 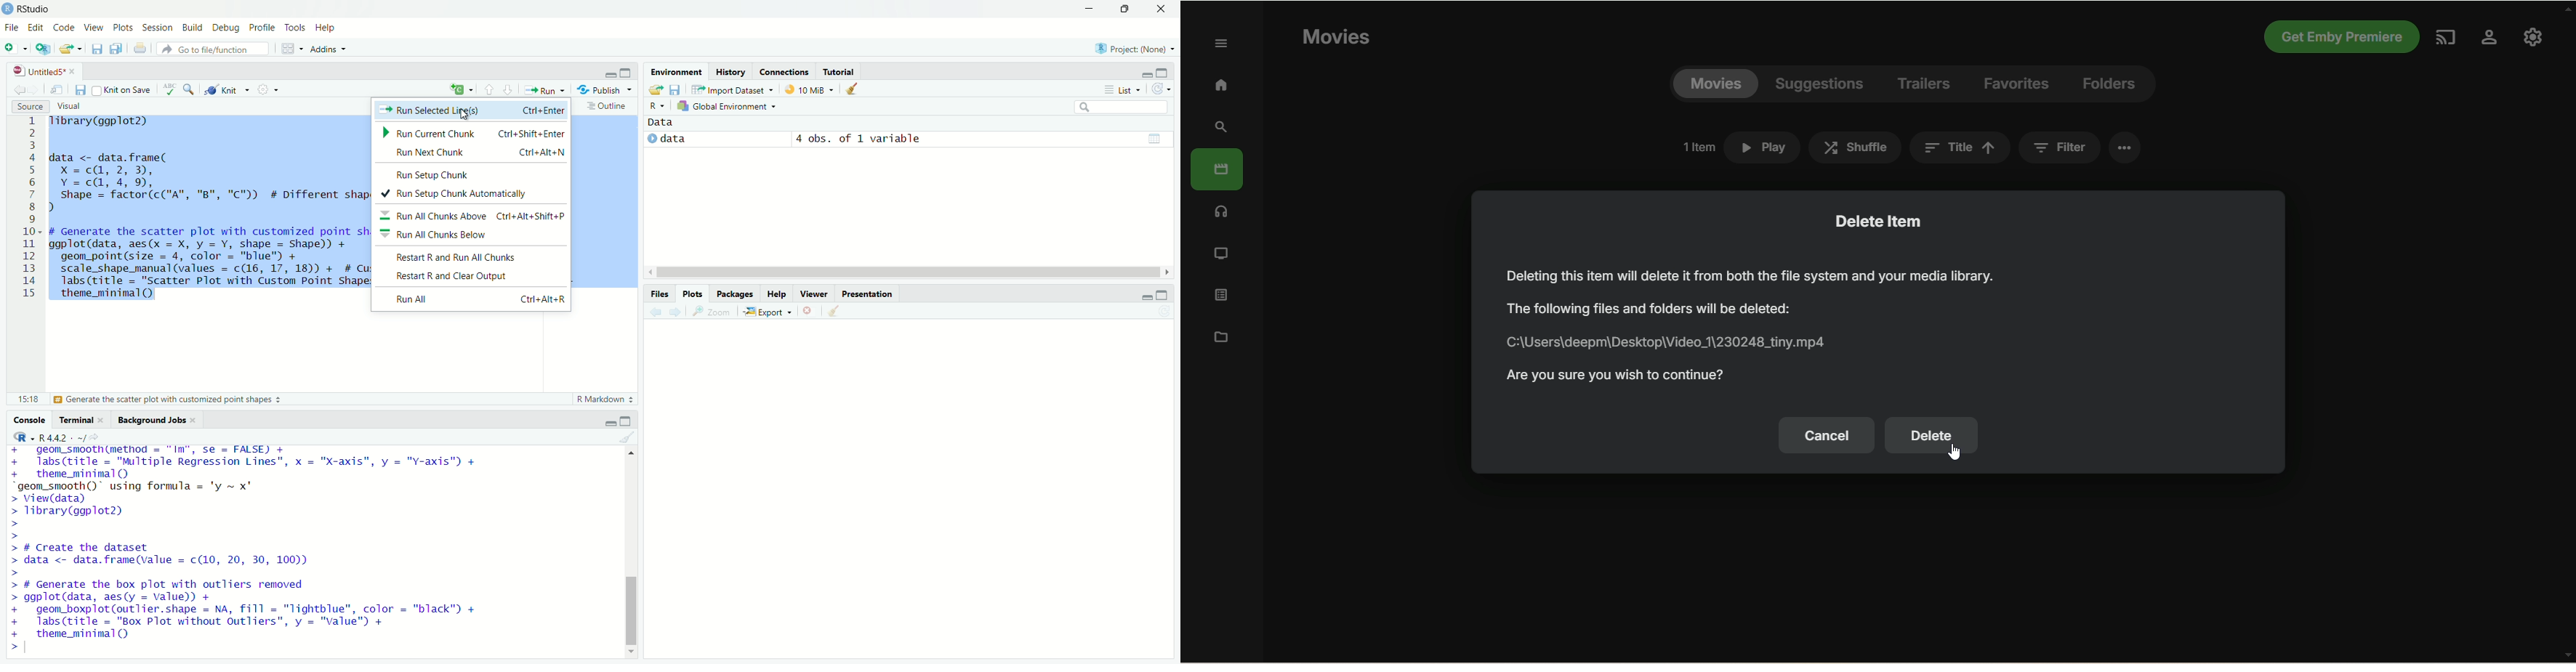 I want to click on Source, so click(x=30, y=107).